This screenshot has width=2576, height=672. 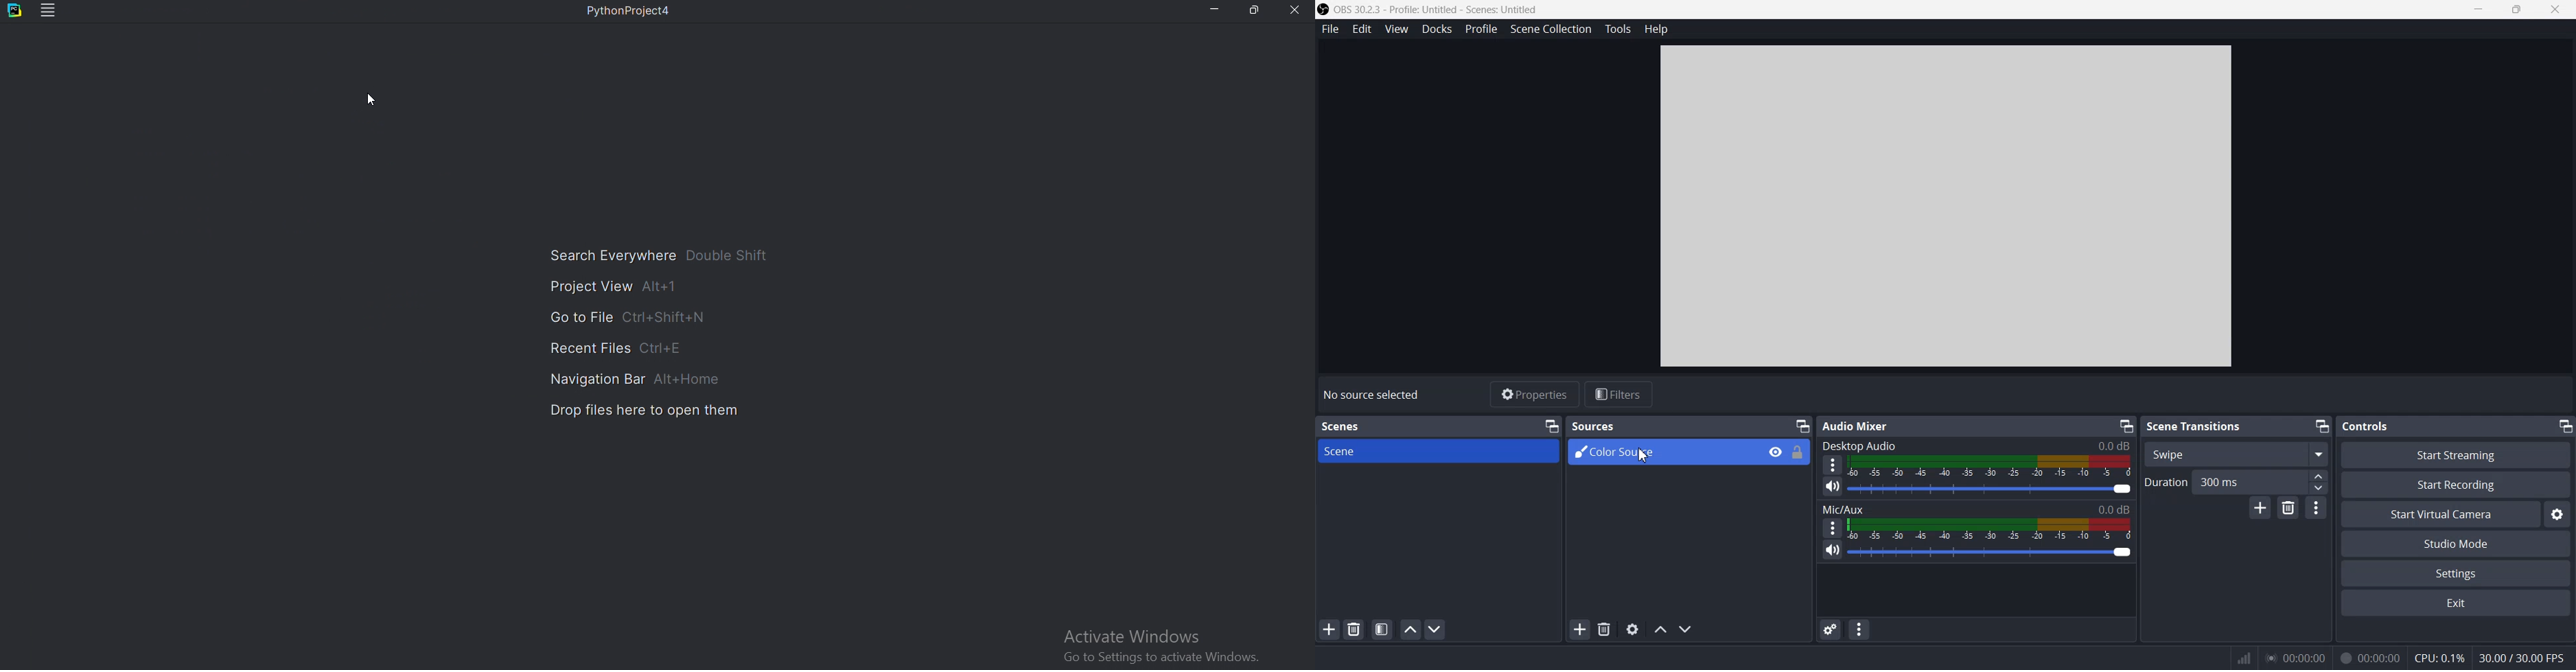 What do you see at coordinates (1798, 453) in the screenshot?
I see `Lock` at bounding box center [1798, 453].